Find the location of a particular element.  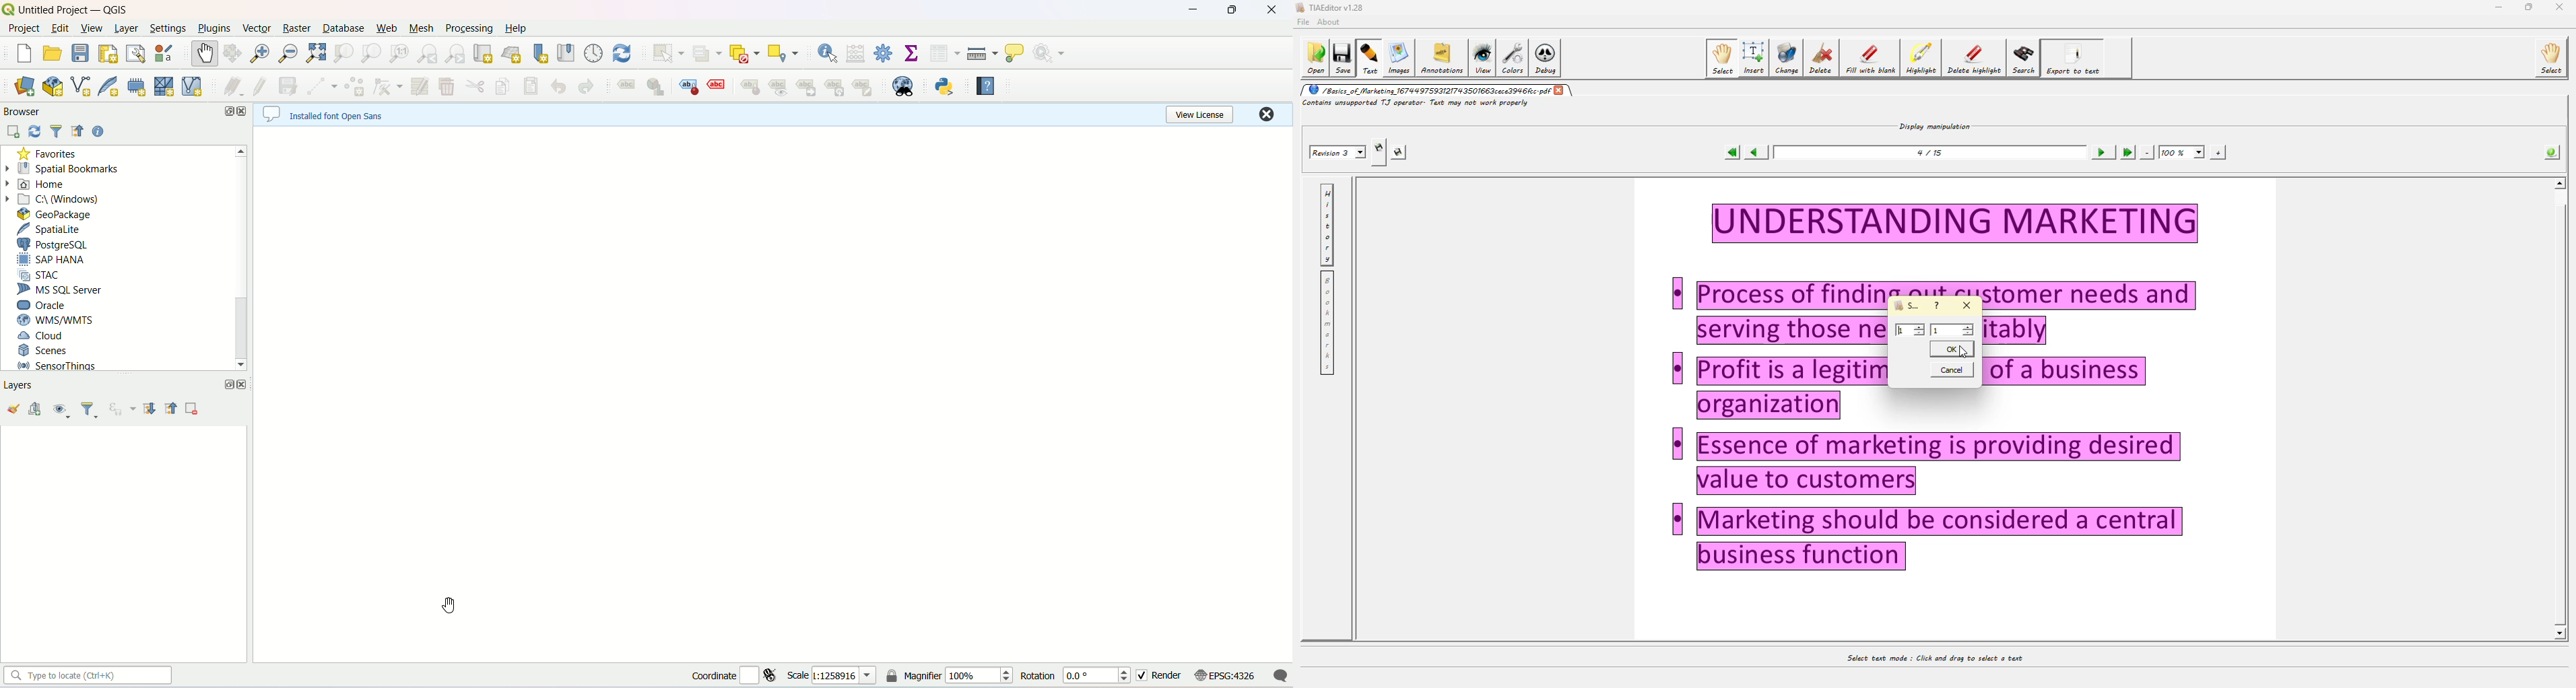

show statistical summary is located at coordinates (911, 54).